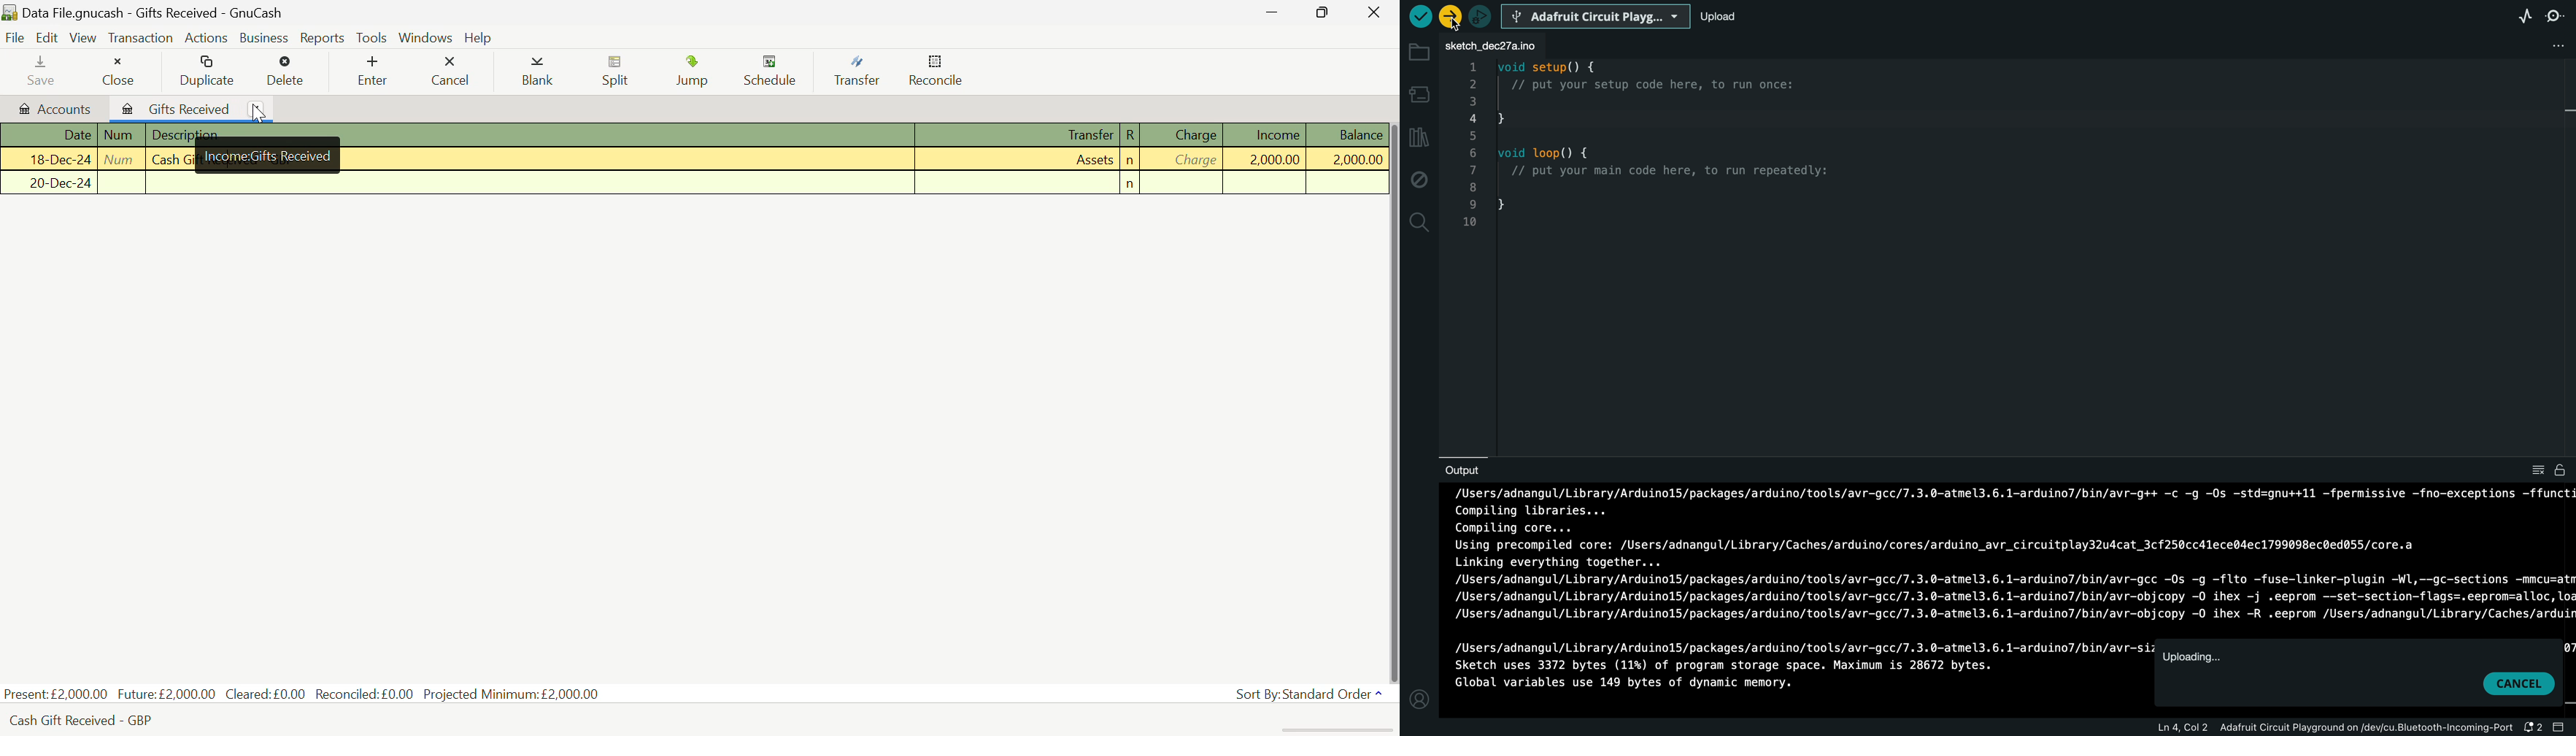 Image resolution: width=2576 pixels, height=756 pixels. Describe the element at coordinates (426, 36) in the screenshot. I see `Windows` at that location.